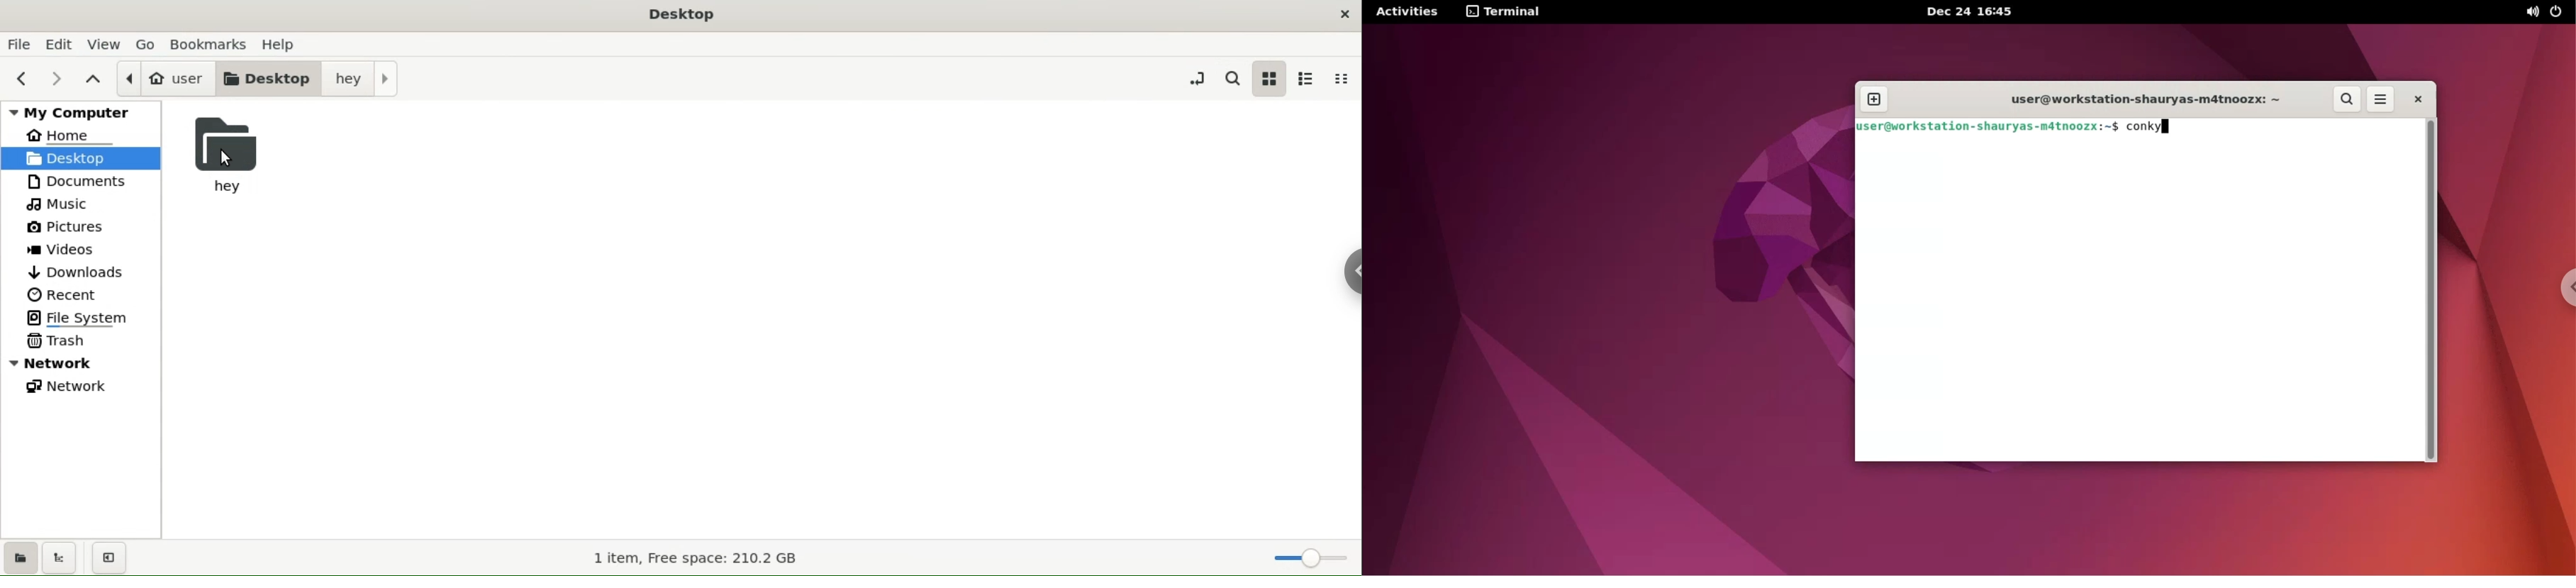  I want to click on desktop, so click(267, 79).